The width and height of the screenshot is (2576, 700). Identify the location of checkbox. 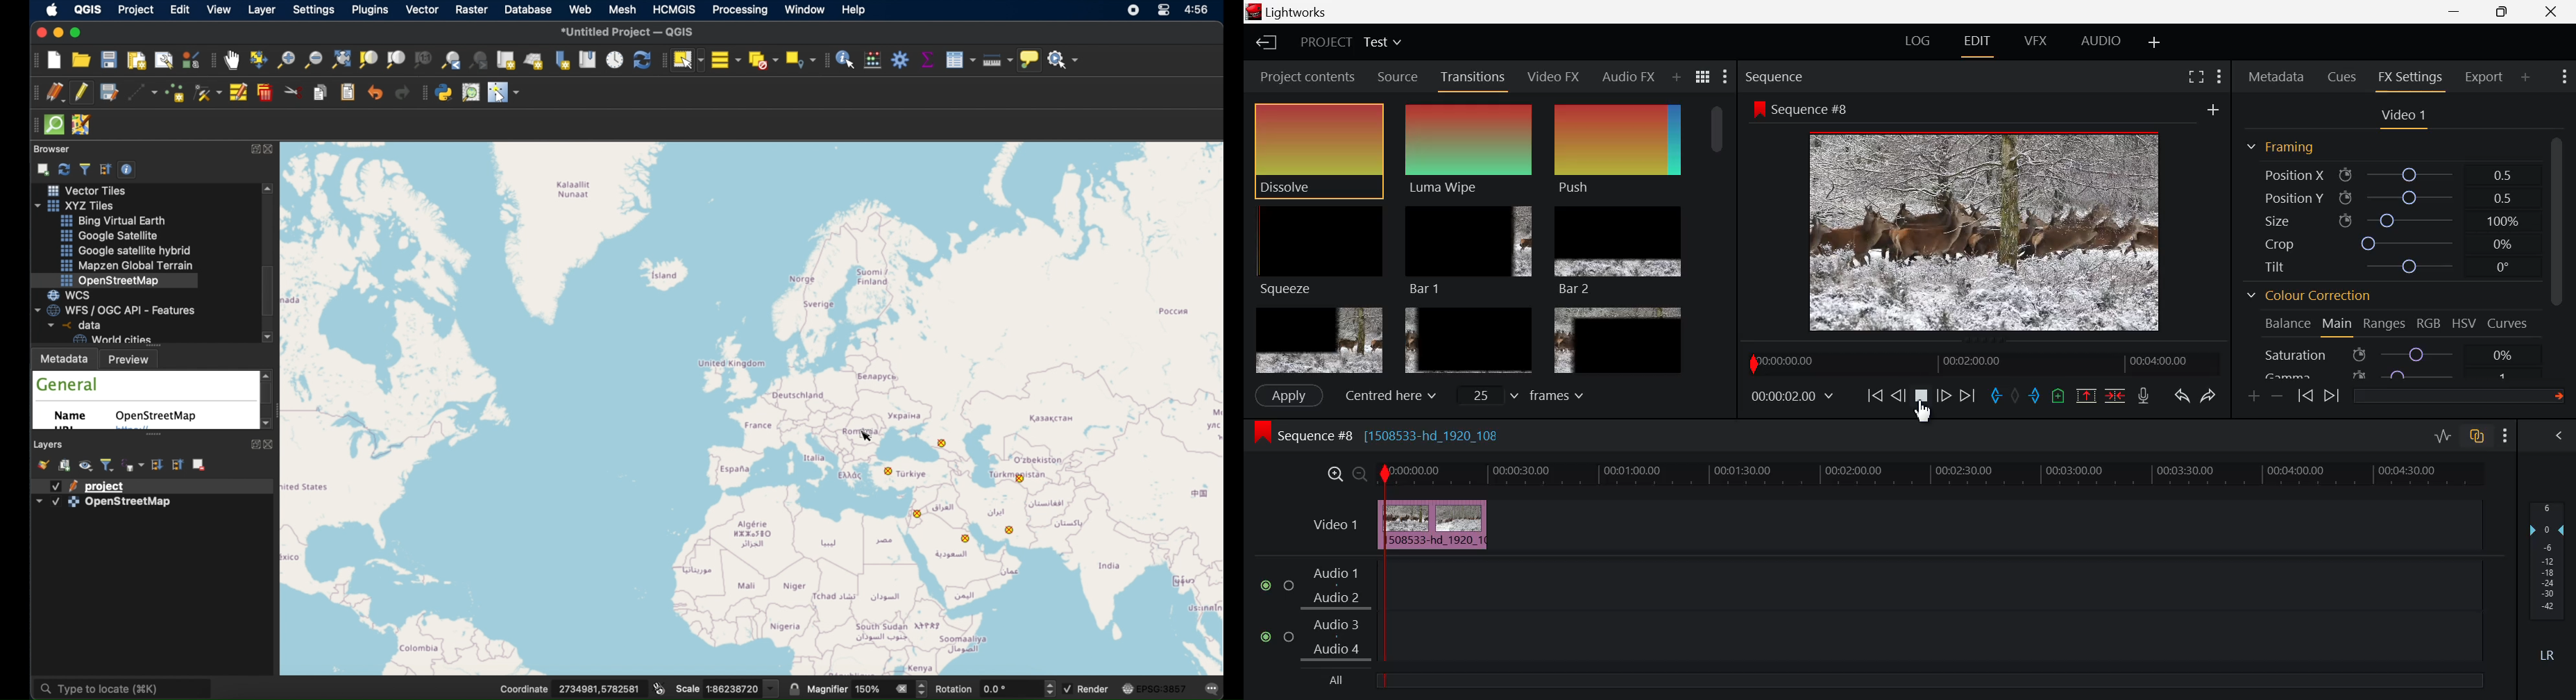
(56, 502).